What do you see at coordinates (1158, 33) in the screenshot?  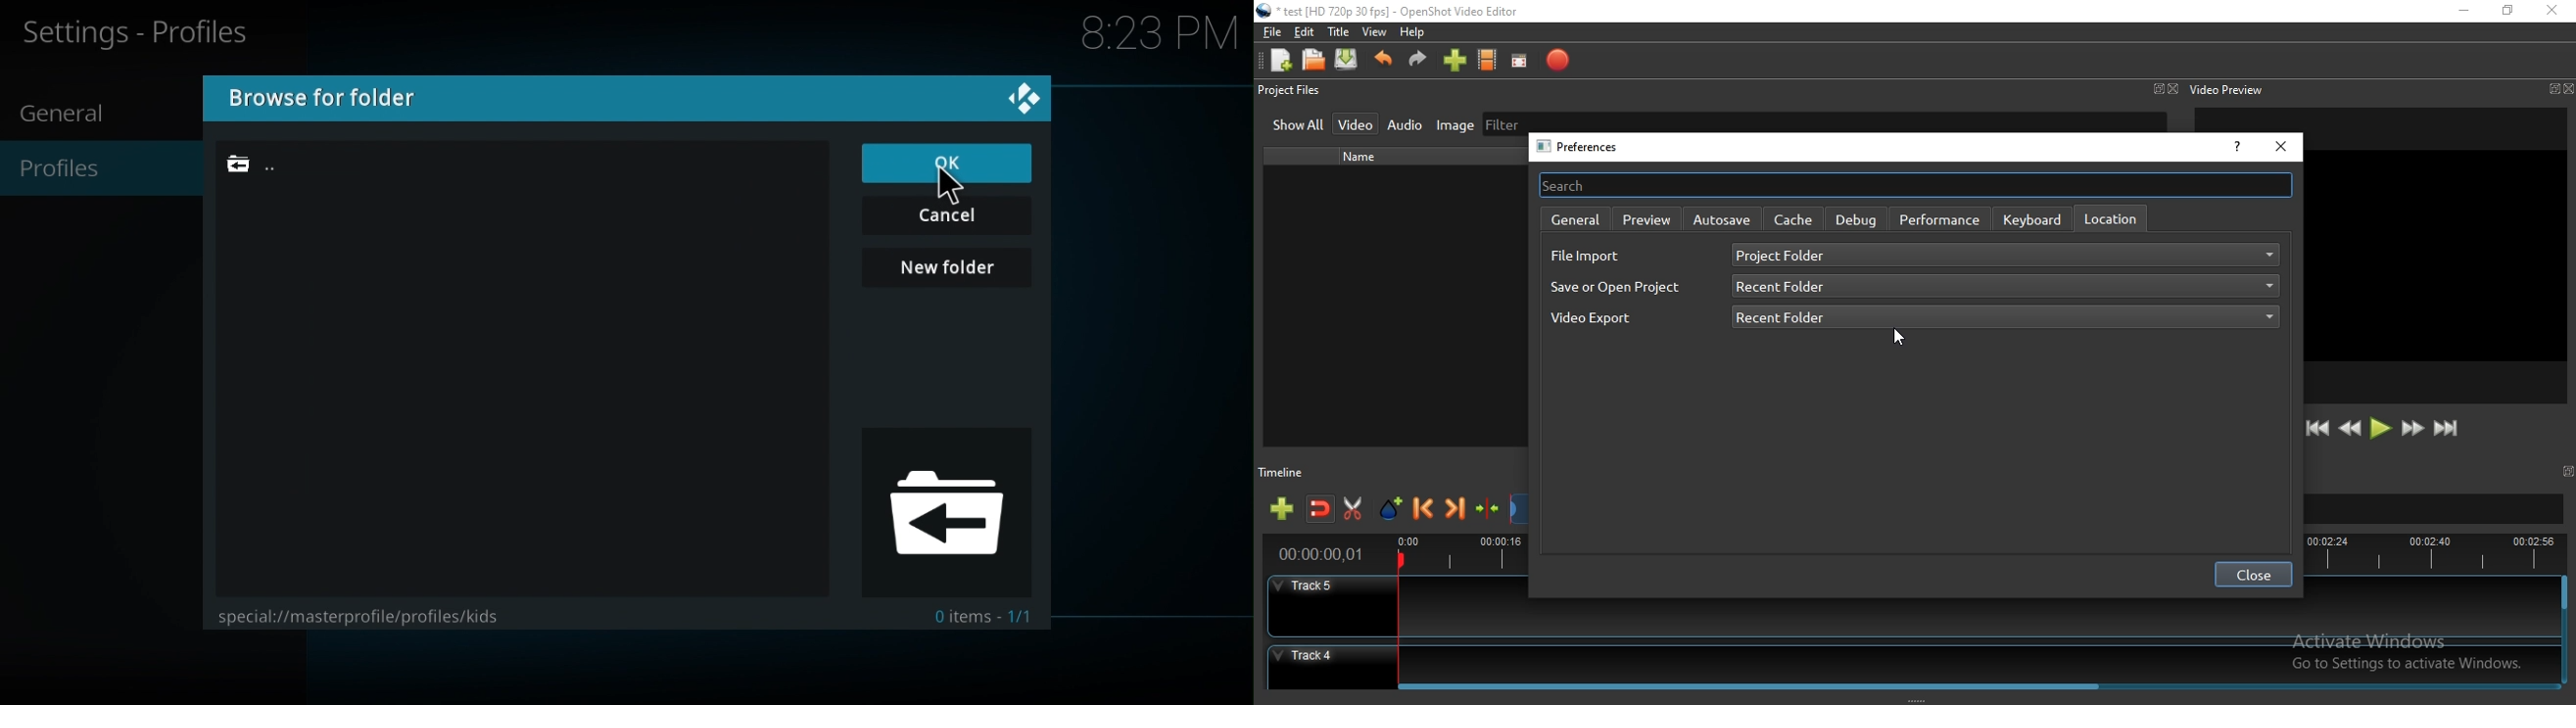 I see `time` at bounding box center [1158, 33].